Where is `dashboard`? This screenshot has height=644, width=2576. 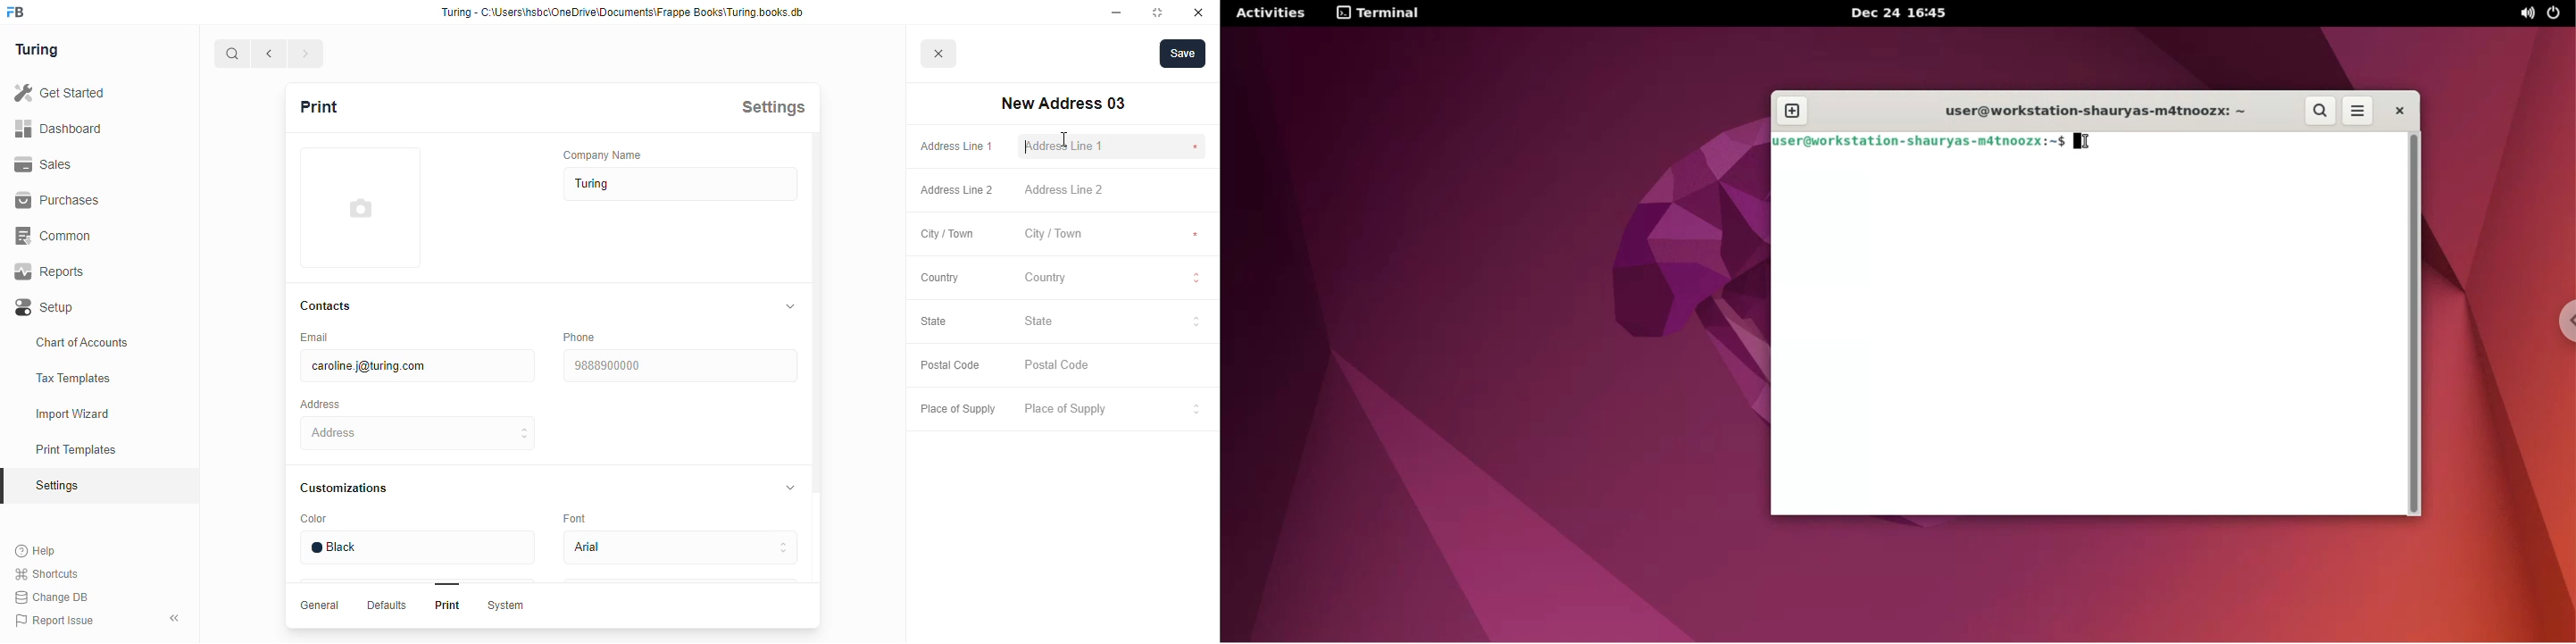
dashboard is located at coordinates (58, 128).